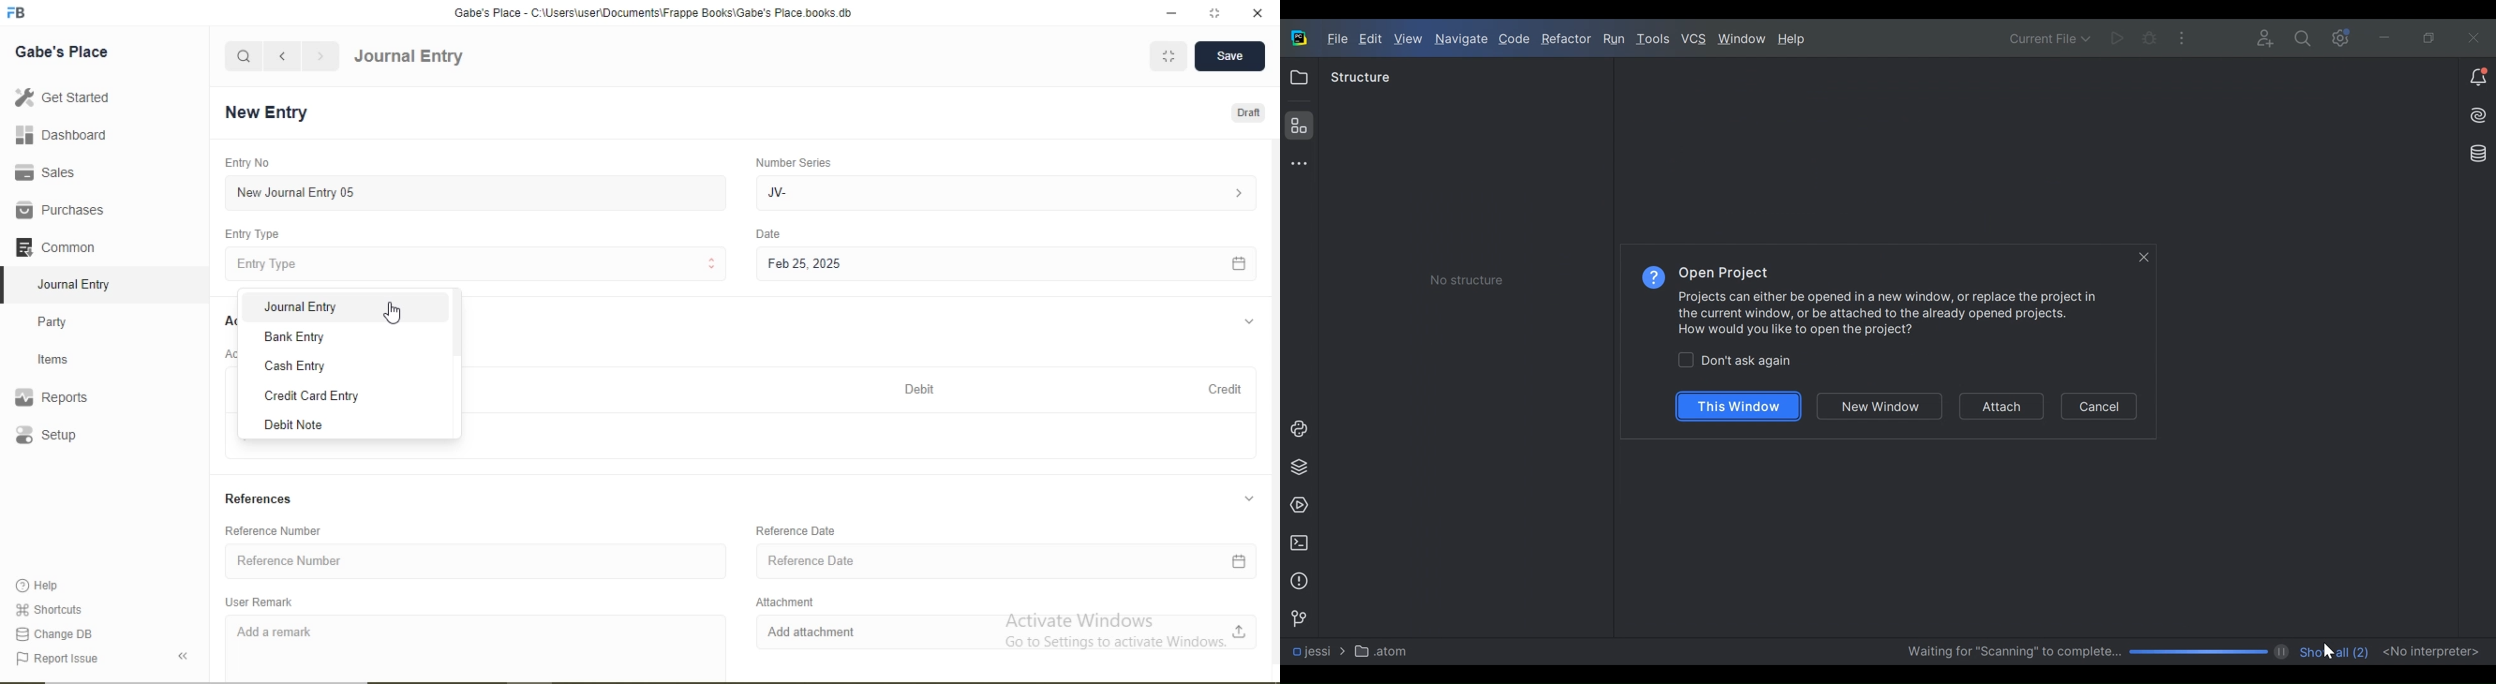 This screenshot has width=2520, height=700. What do you see at coordinates (792, 162) in the screenshot?
I see `Number Series` at bounding box center [792, 162].